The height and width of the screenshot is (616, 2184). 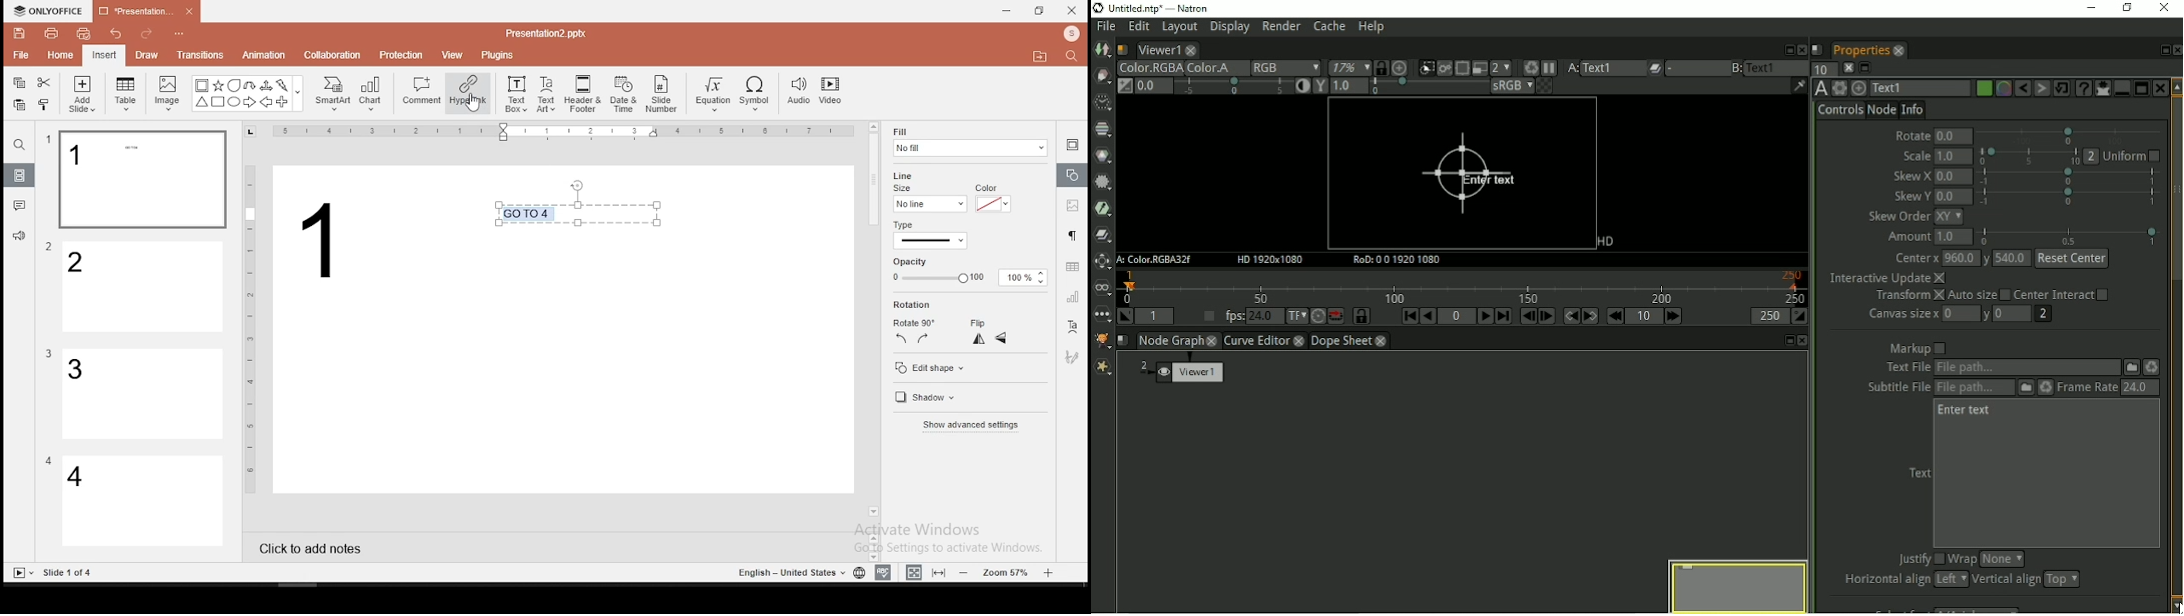 I want to click on slide number, so click(x=663, y=94).